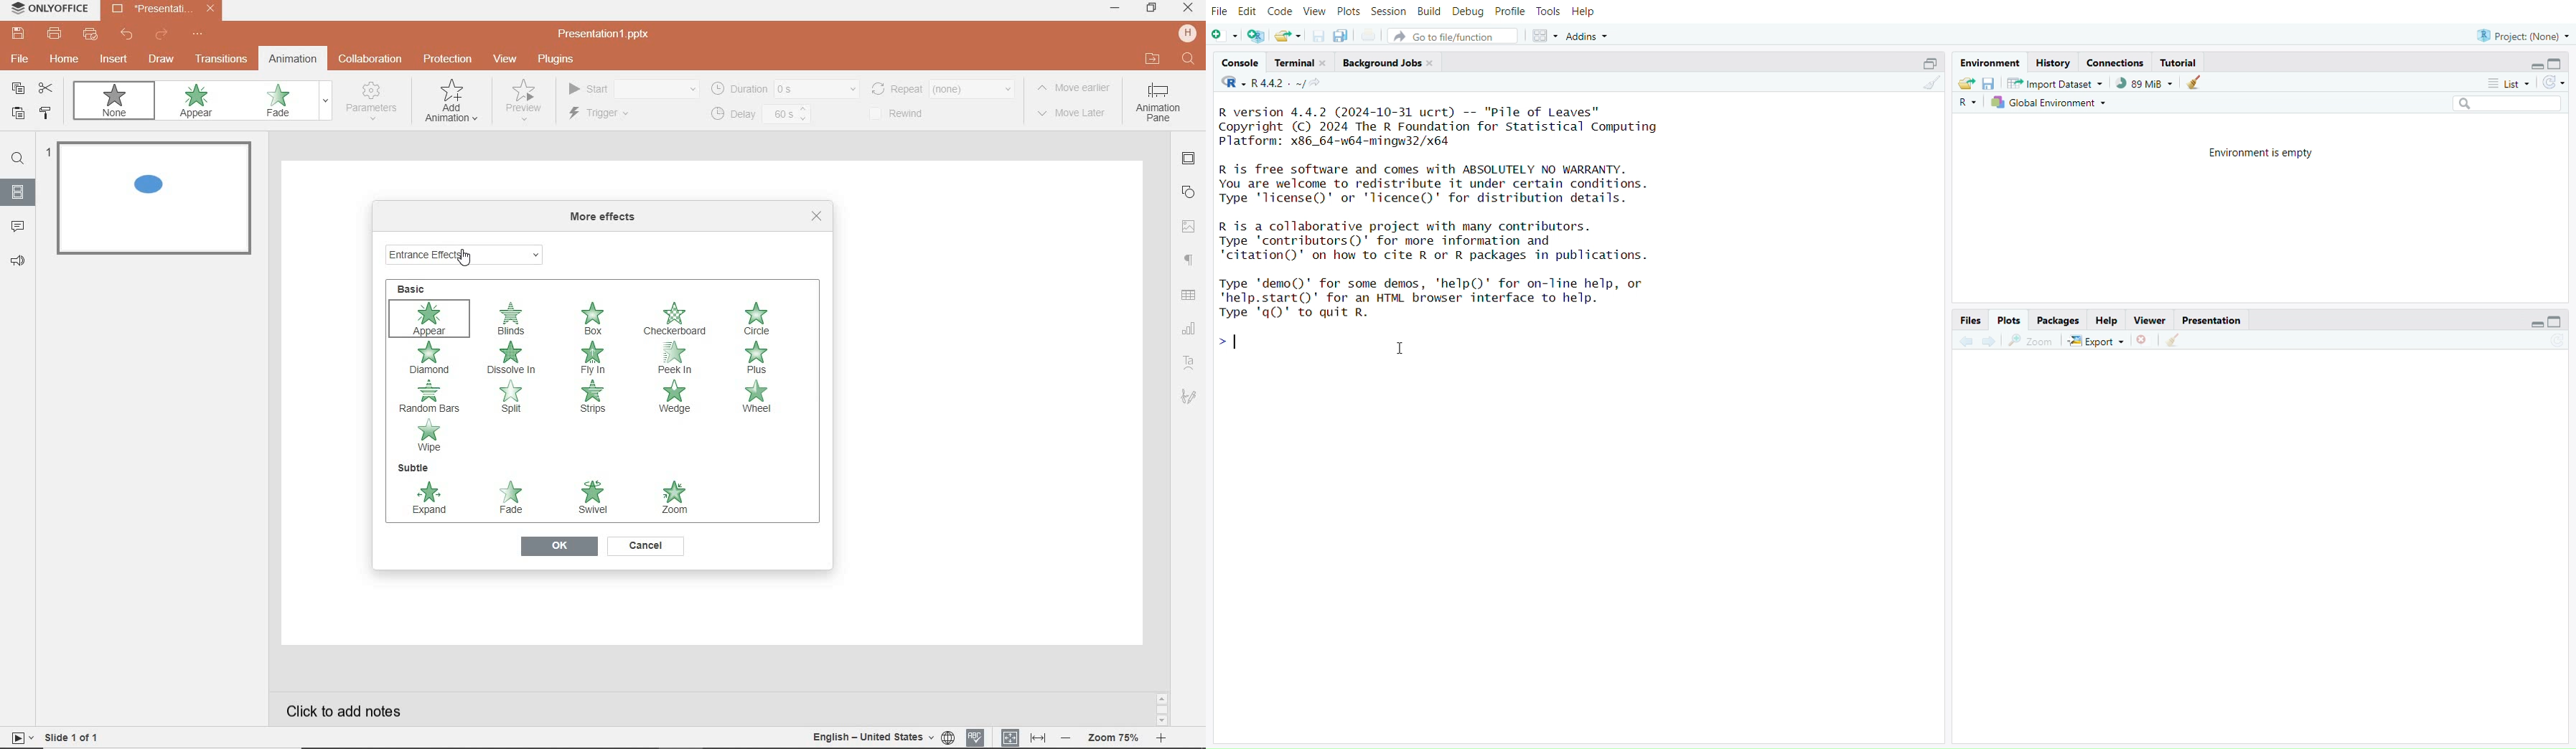 Image resolution: width=2576 pixels, height=756 pixels. I want to click on Terminal, so click(1298, 61).